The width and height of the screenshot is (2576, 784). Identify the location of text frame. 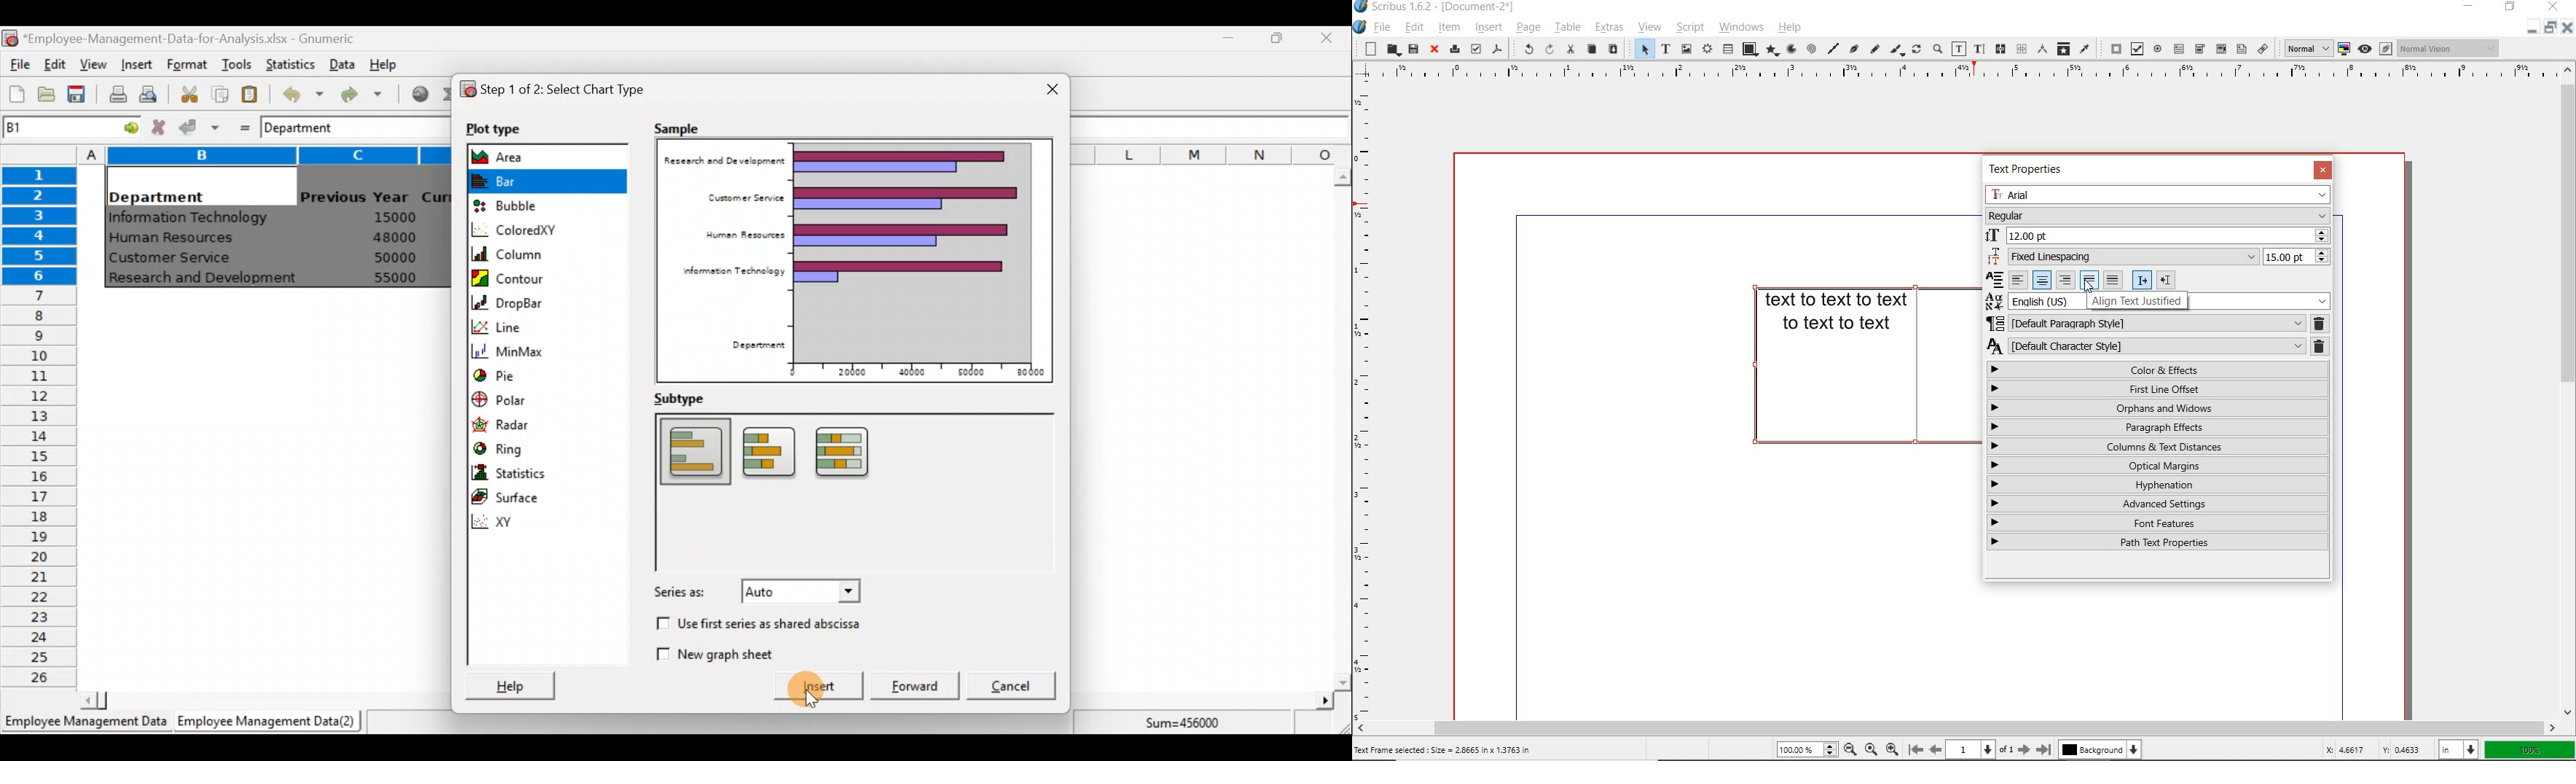
(1665, 49).